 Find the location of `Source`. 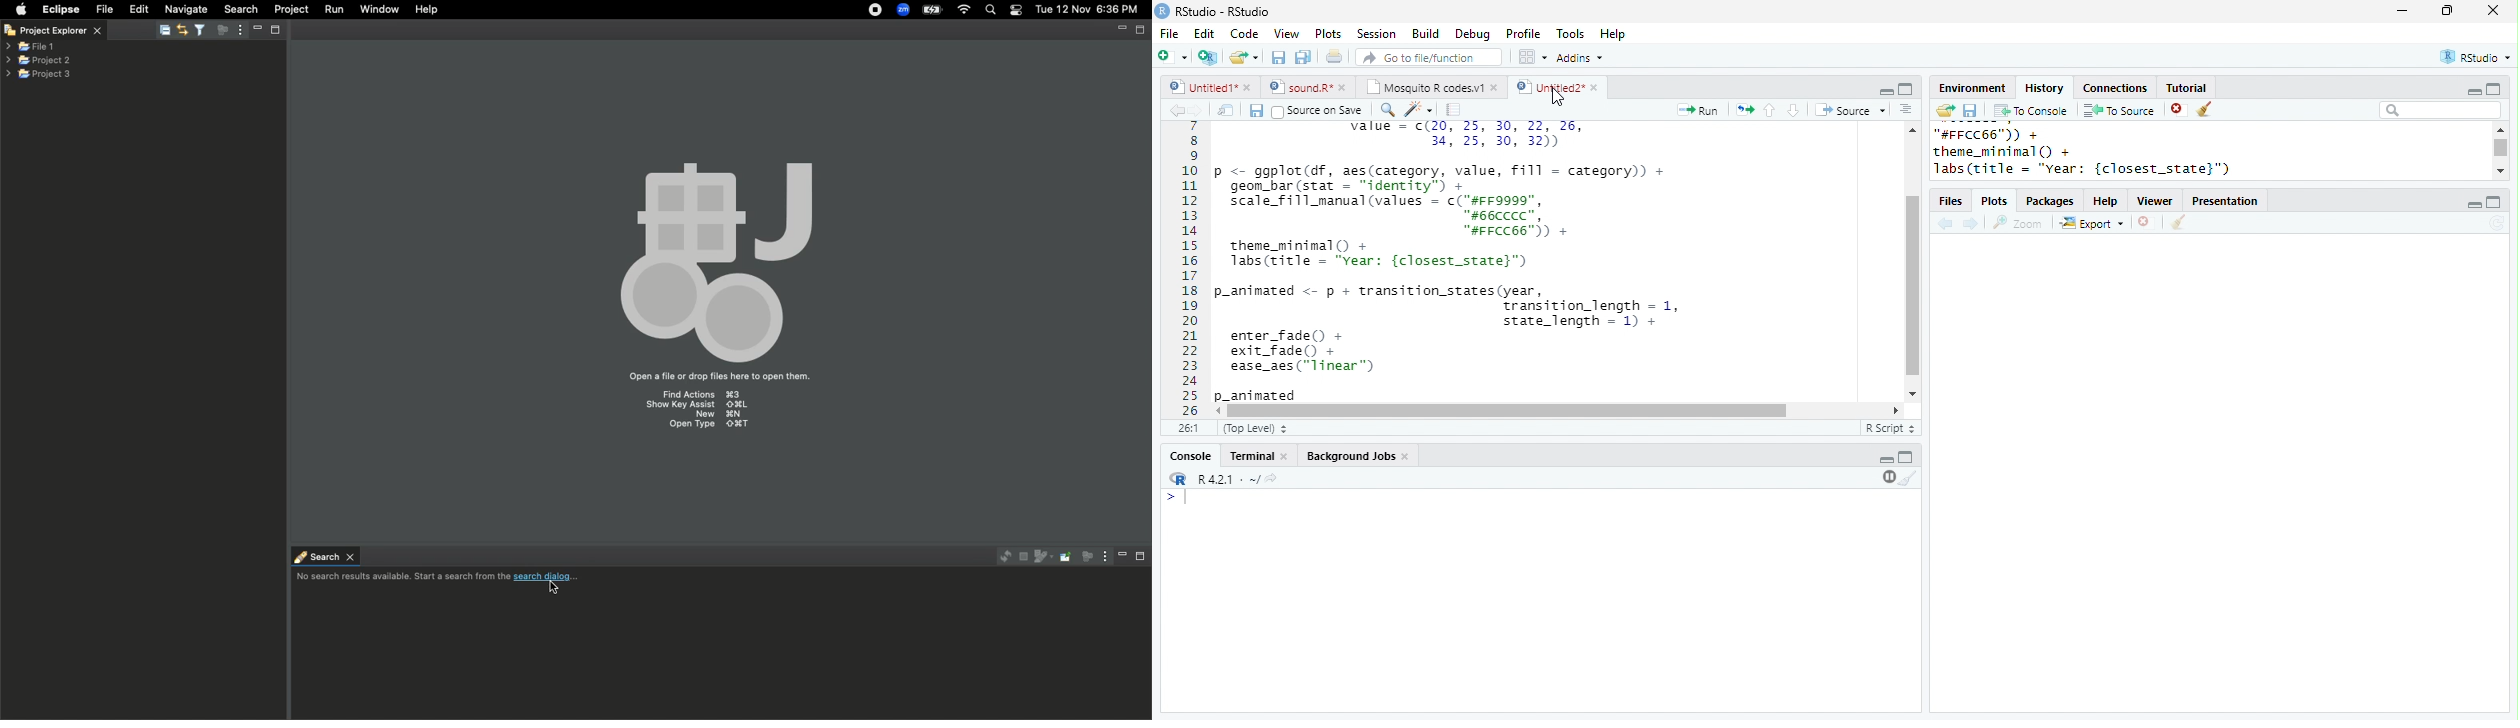

Source is located at coordinates (1850, 109).